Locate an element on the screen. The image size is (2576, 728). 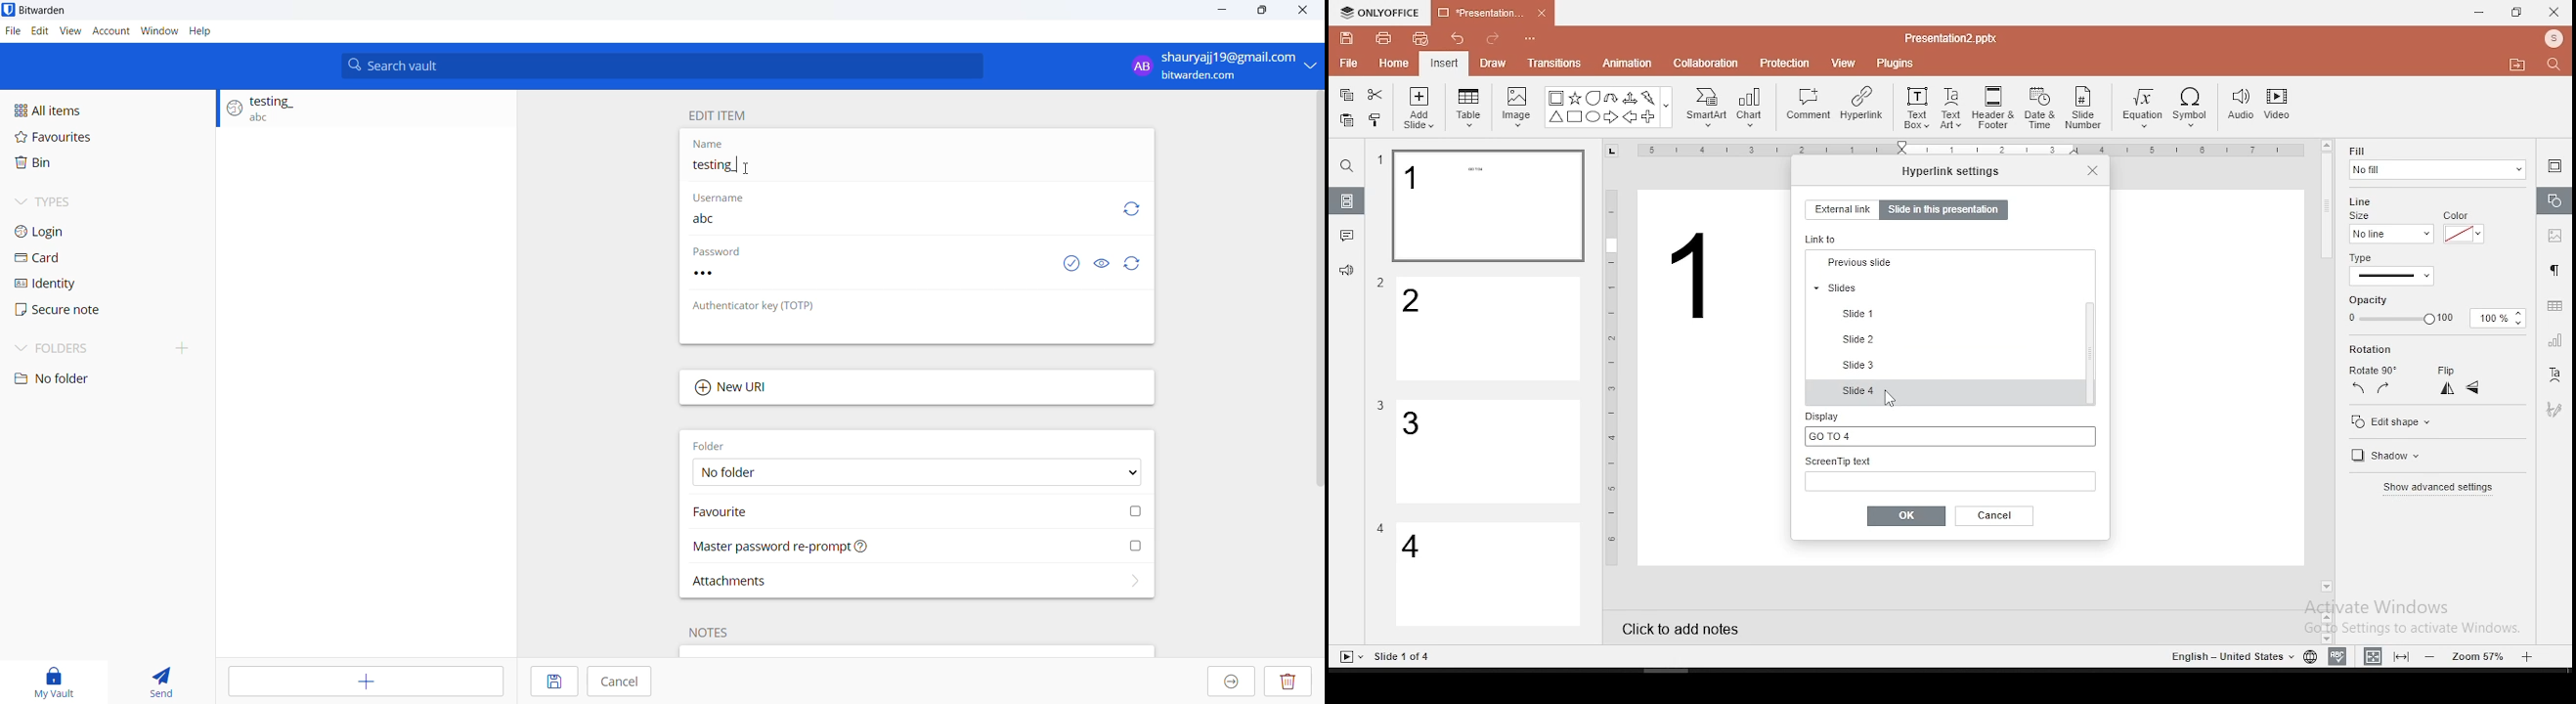
fit to slide is located at coordinates (2404, 655).